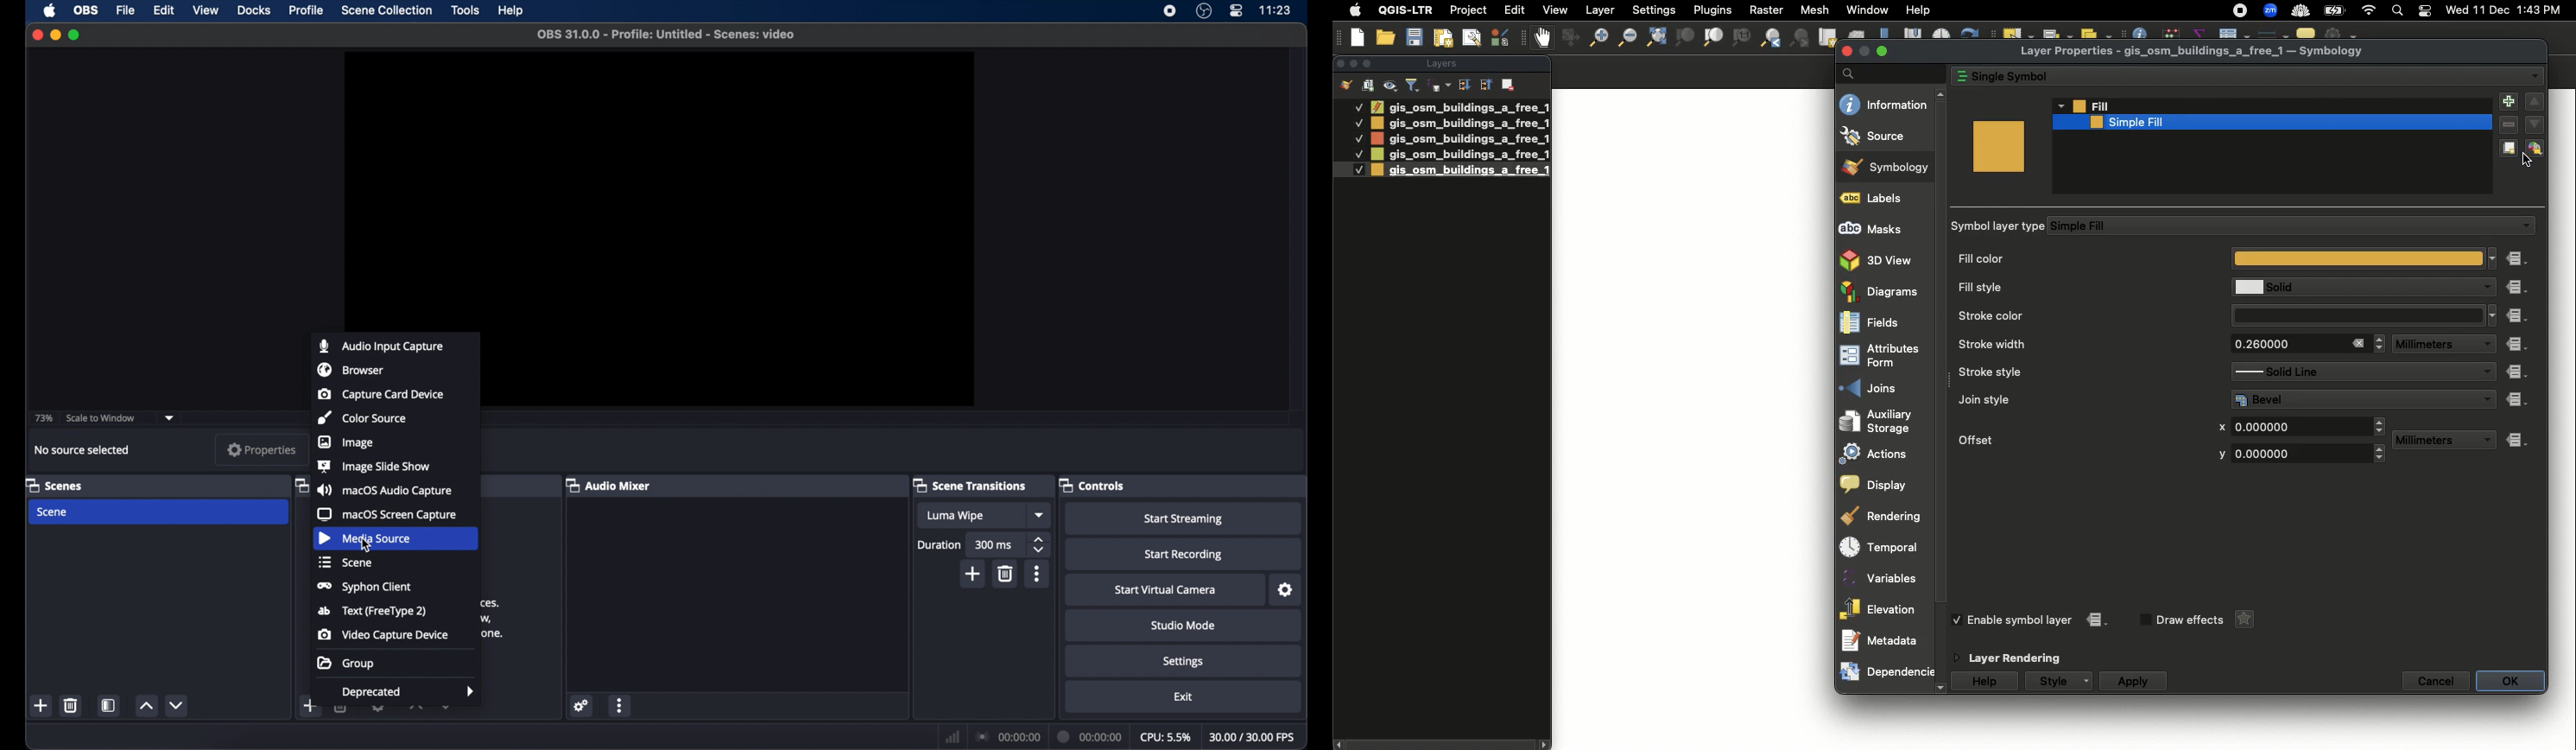 This screenshot has width=2576, height=756. Describe the element at coordinates (1460, 170) in the screenshot. I see `gis_osm_buildings_a_free_1` at that location.